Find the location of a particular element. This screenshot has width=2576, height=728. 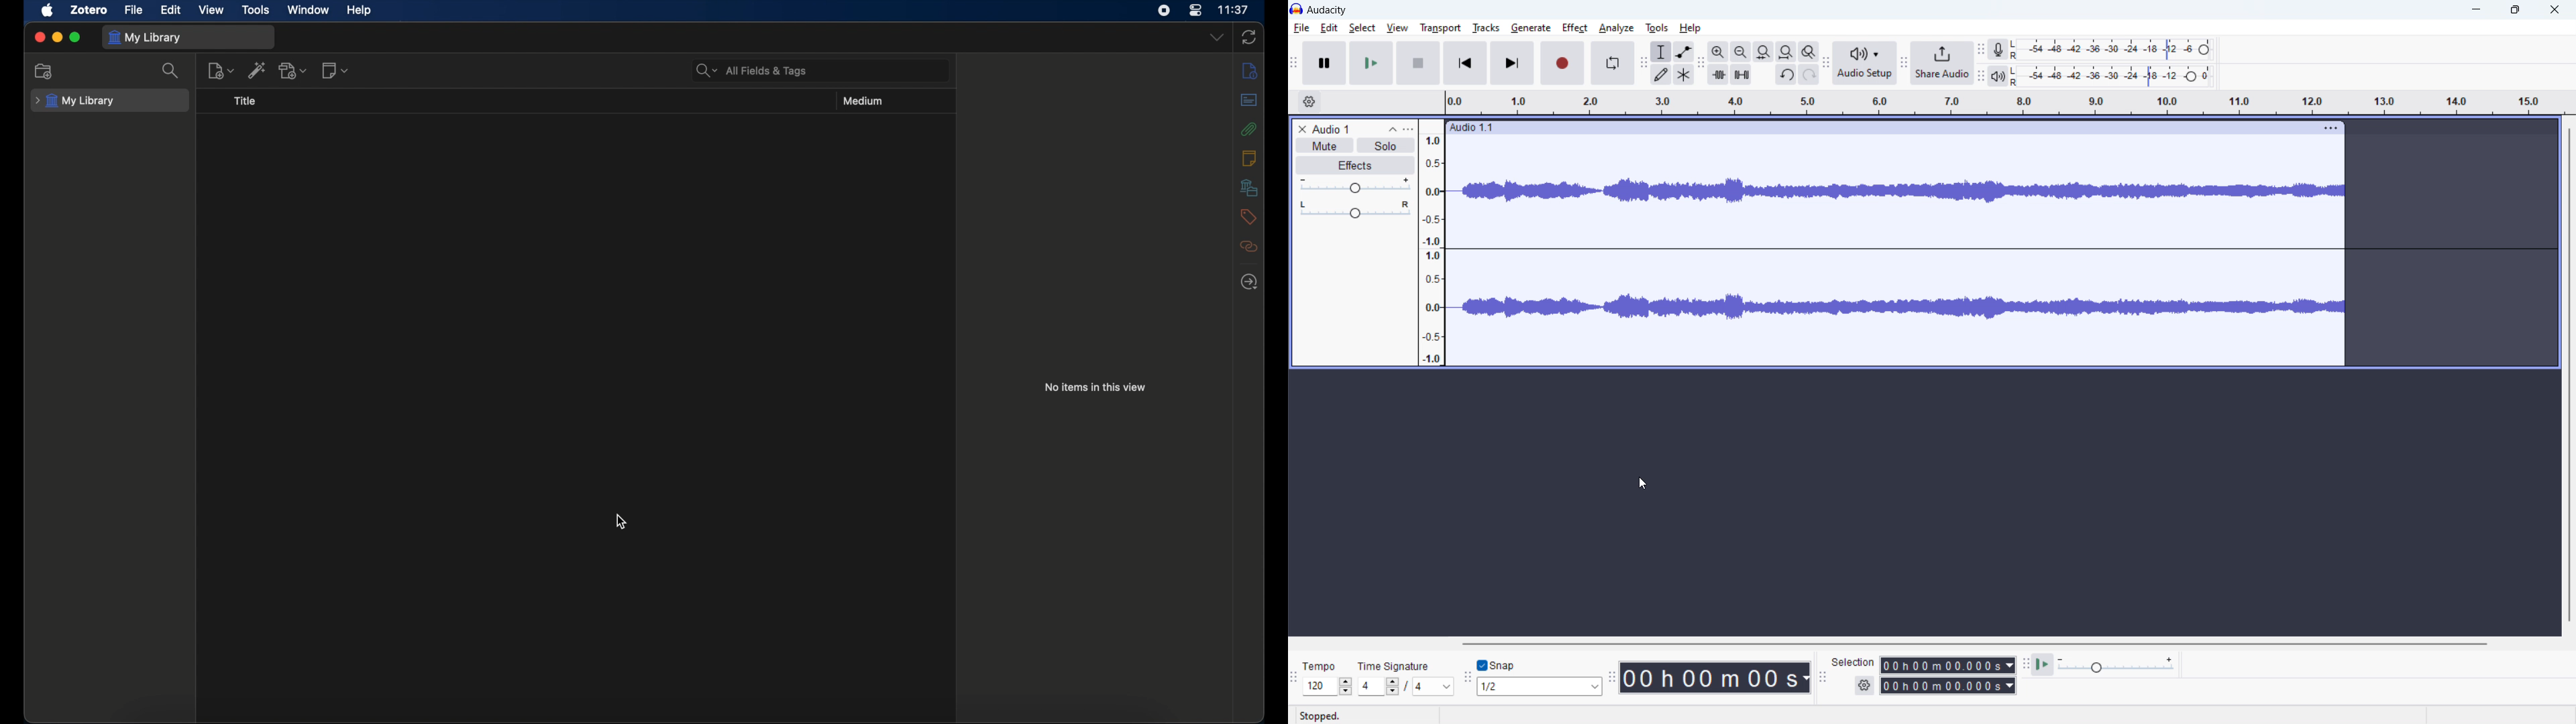

gain is located at coordinates (1355, 186).